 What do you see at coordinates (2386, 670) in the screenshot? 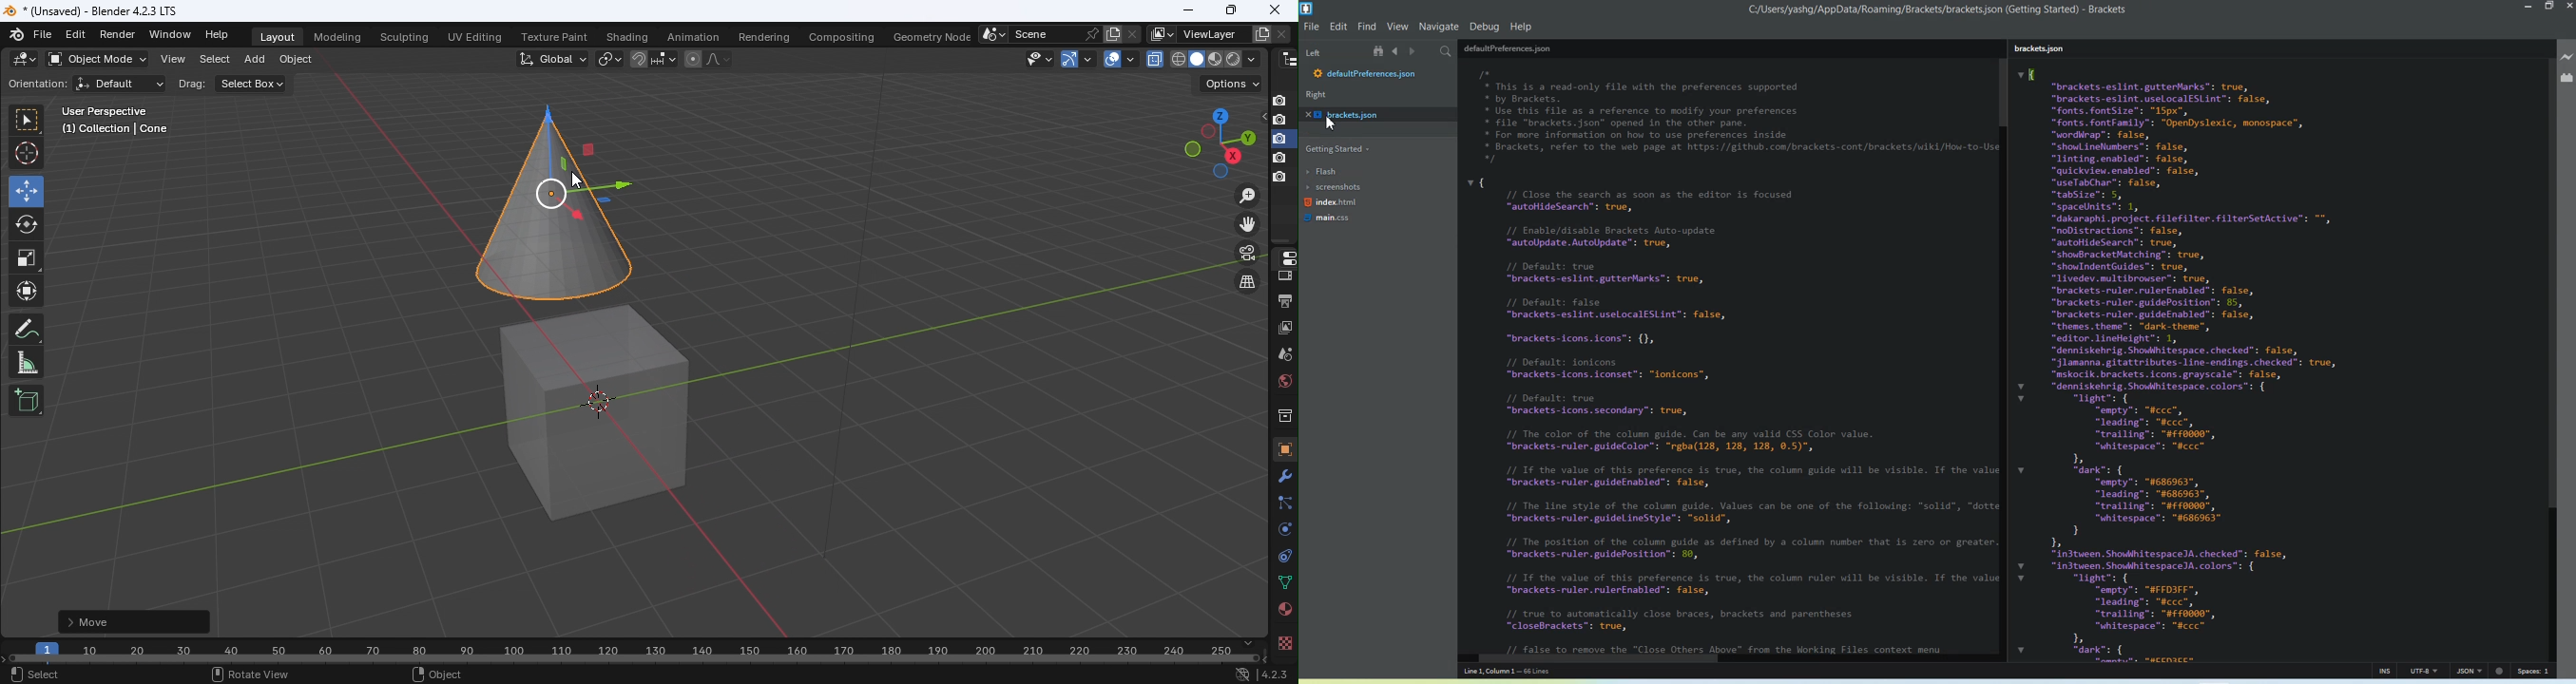
I see `INS` at bounding box center [2386, 670].